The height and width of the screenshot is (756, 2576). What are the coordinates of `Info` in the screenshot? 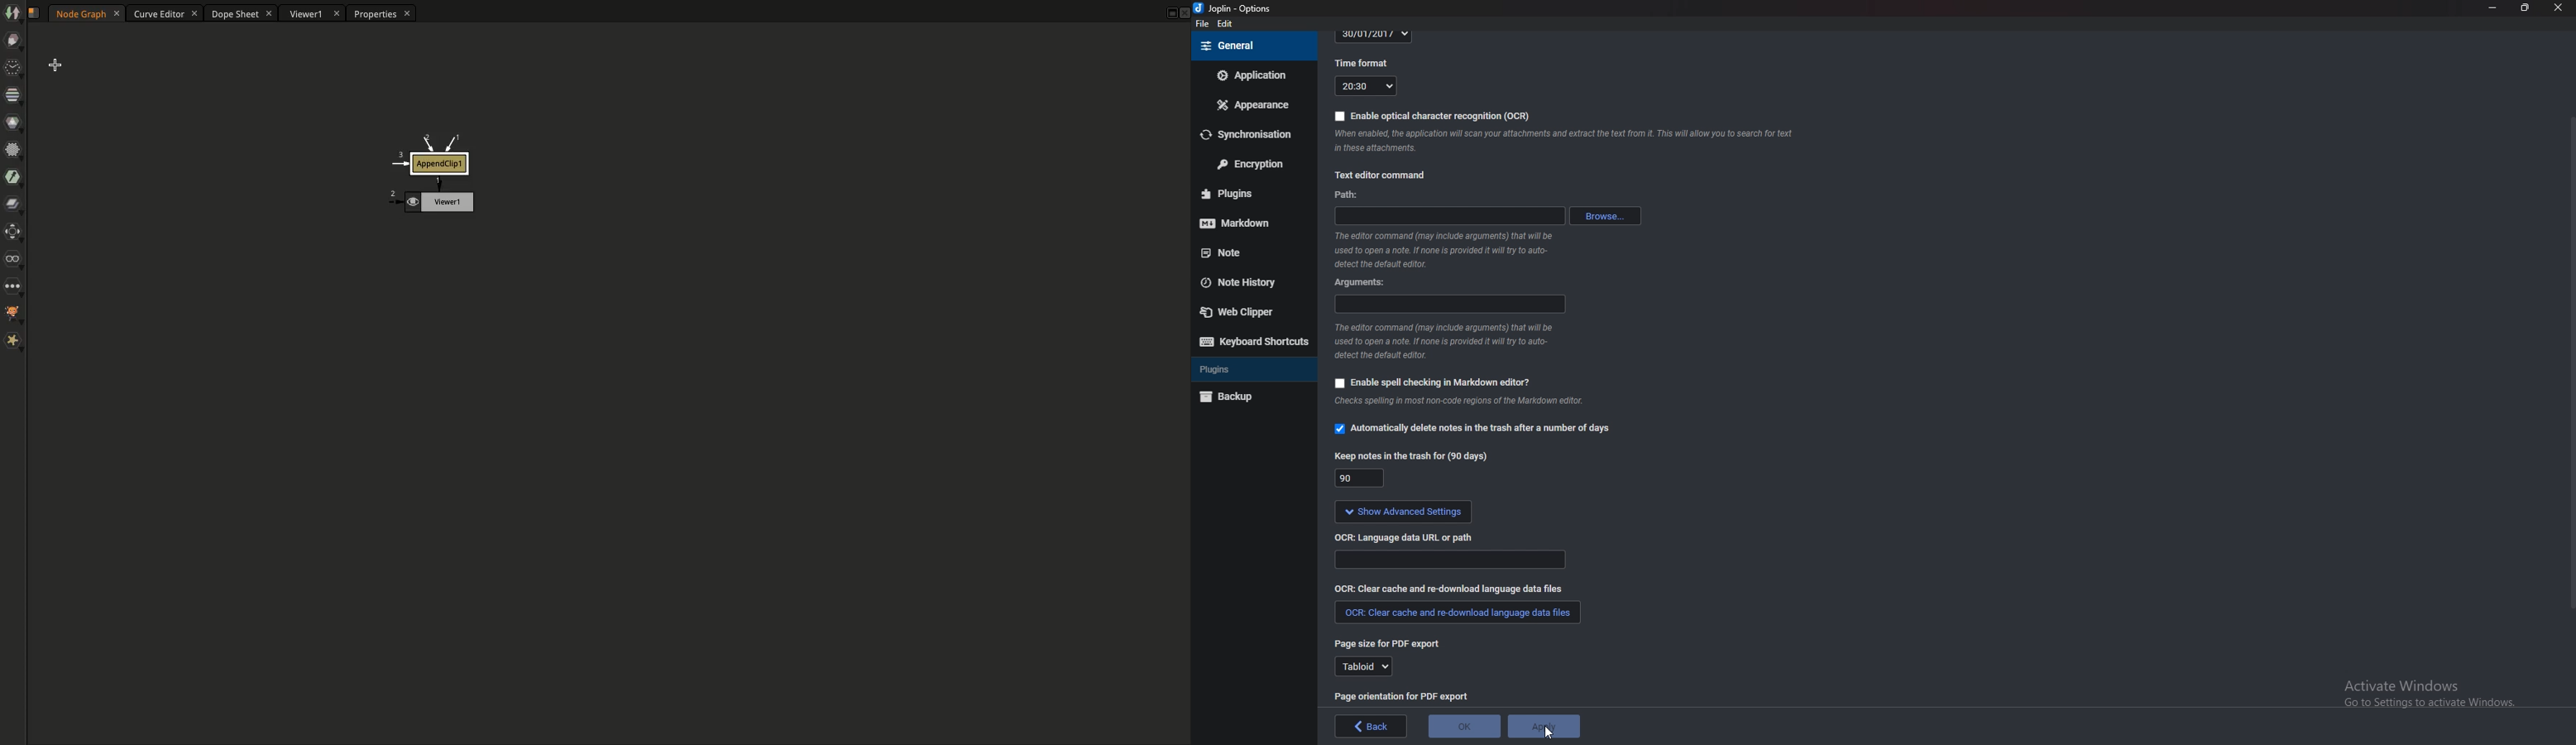 It's located at (1570, 144).